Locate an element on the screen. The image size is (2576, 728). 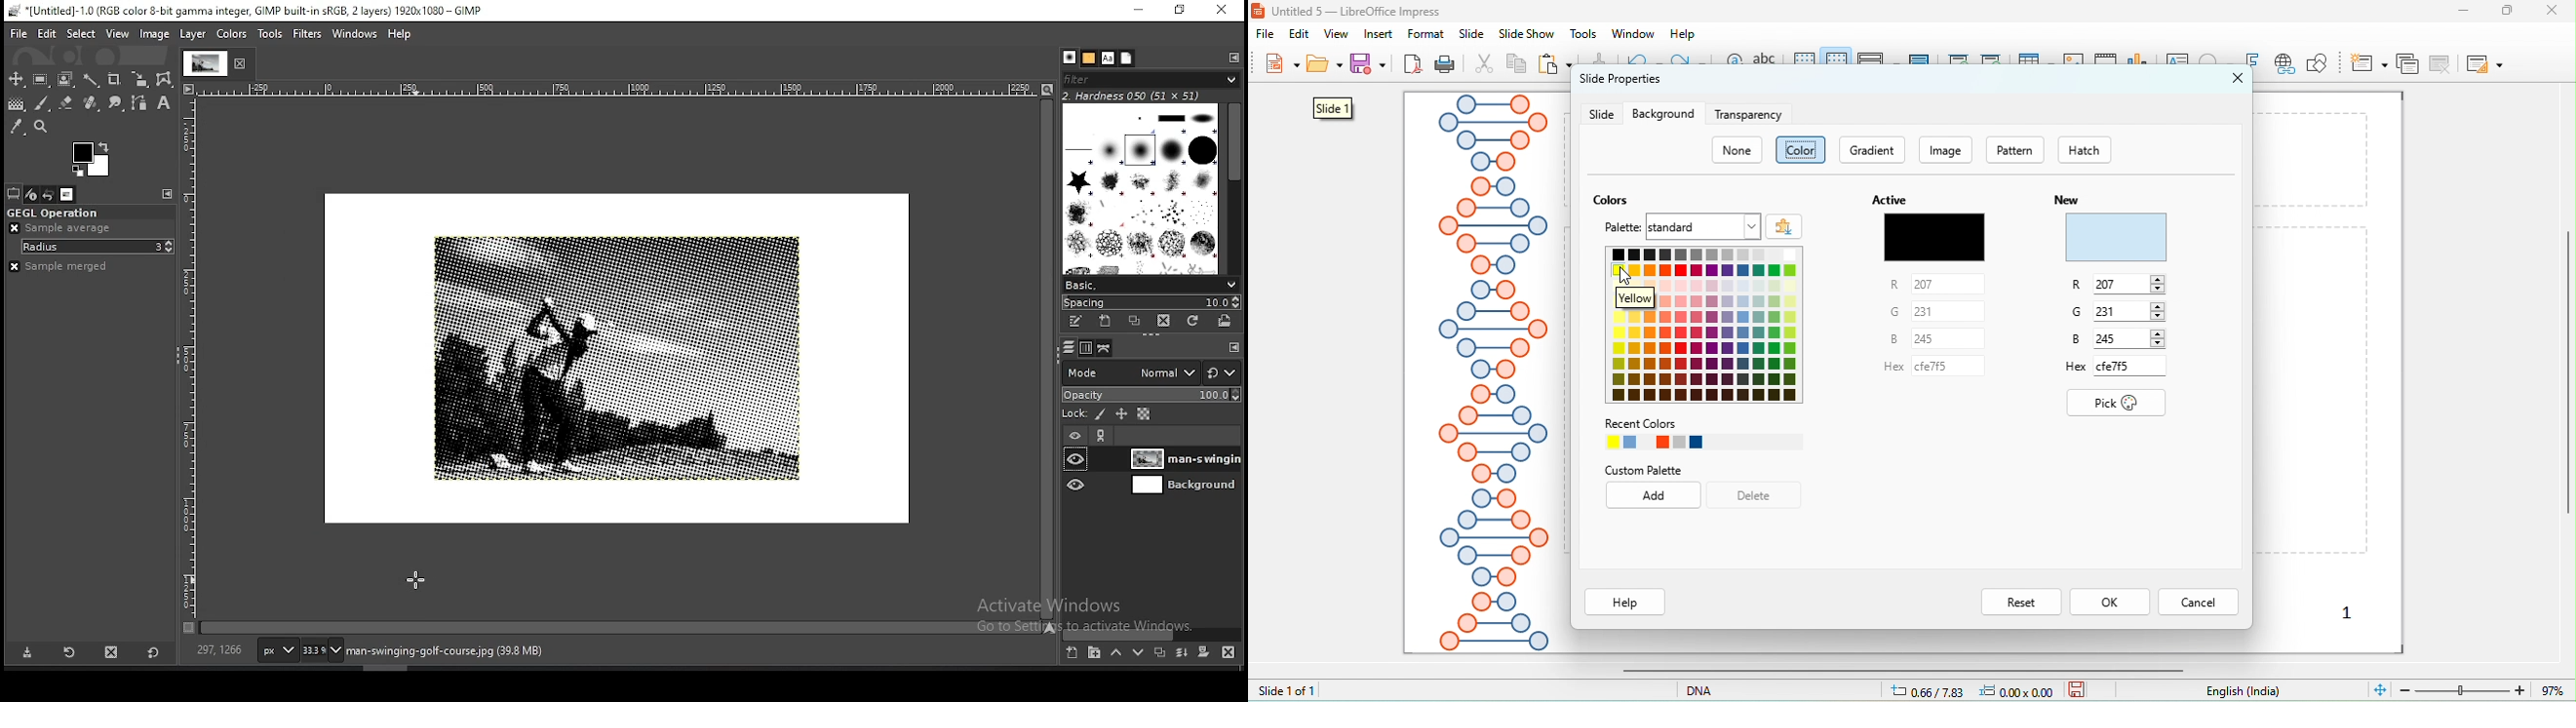
scroll bar is located at coordinates (1049, 359).